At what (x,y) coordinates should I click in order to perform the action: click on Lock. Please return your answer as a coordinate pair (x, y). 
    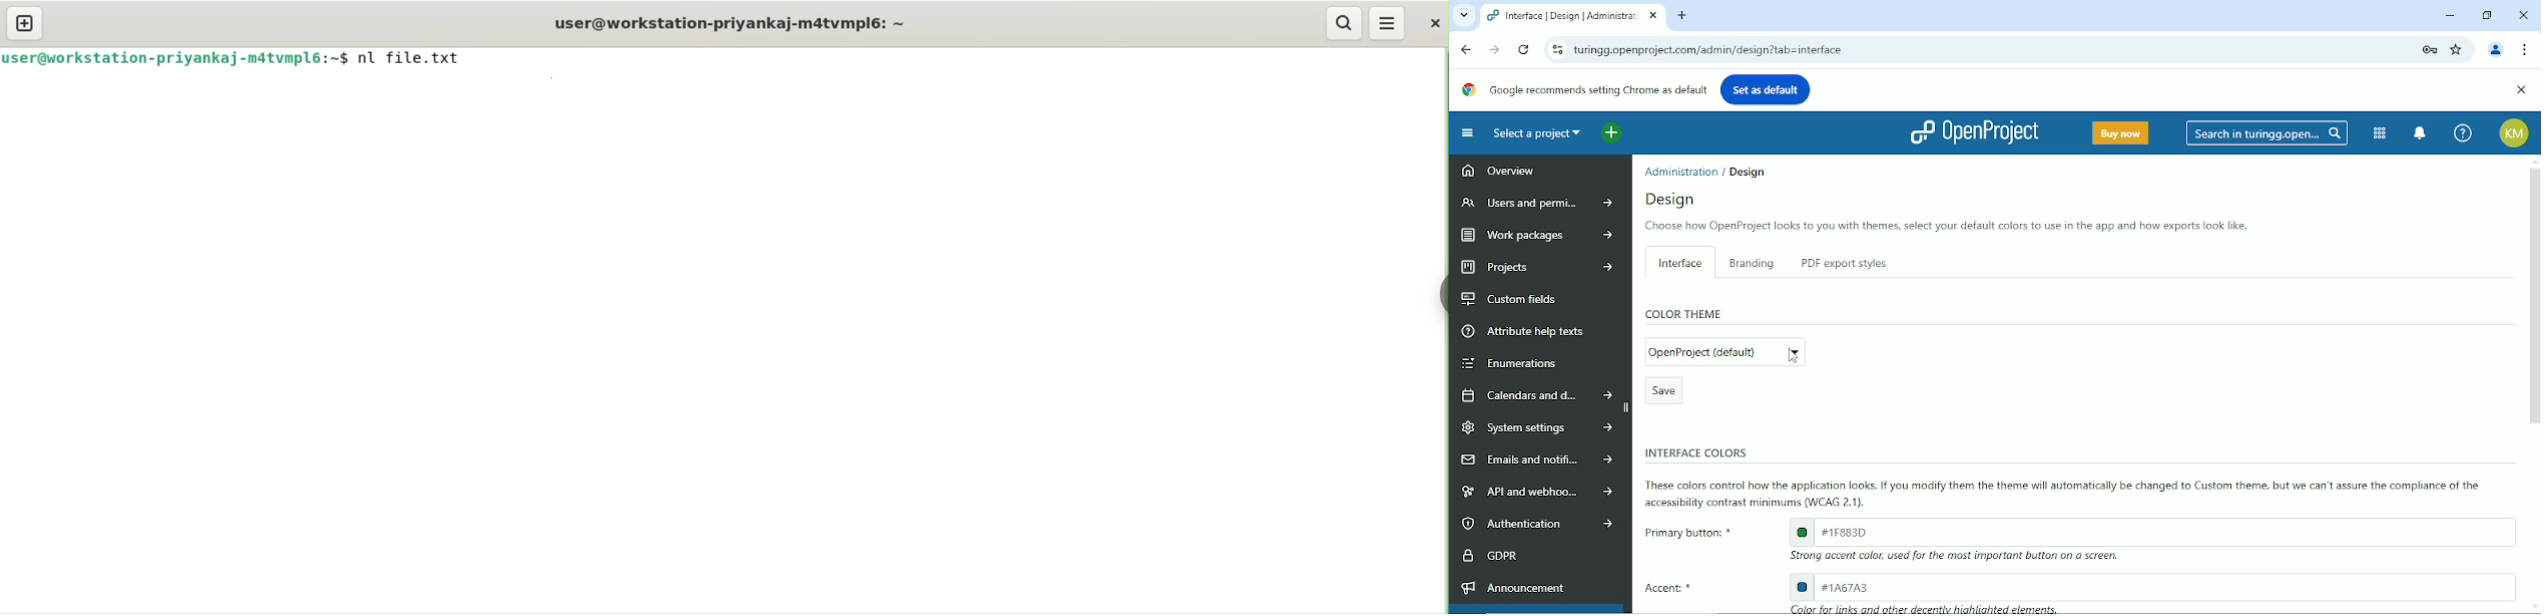
    Looking at the image, I should click on (2429, 48).